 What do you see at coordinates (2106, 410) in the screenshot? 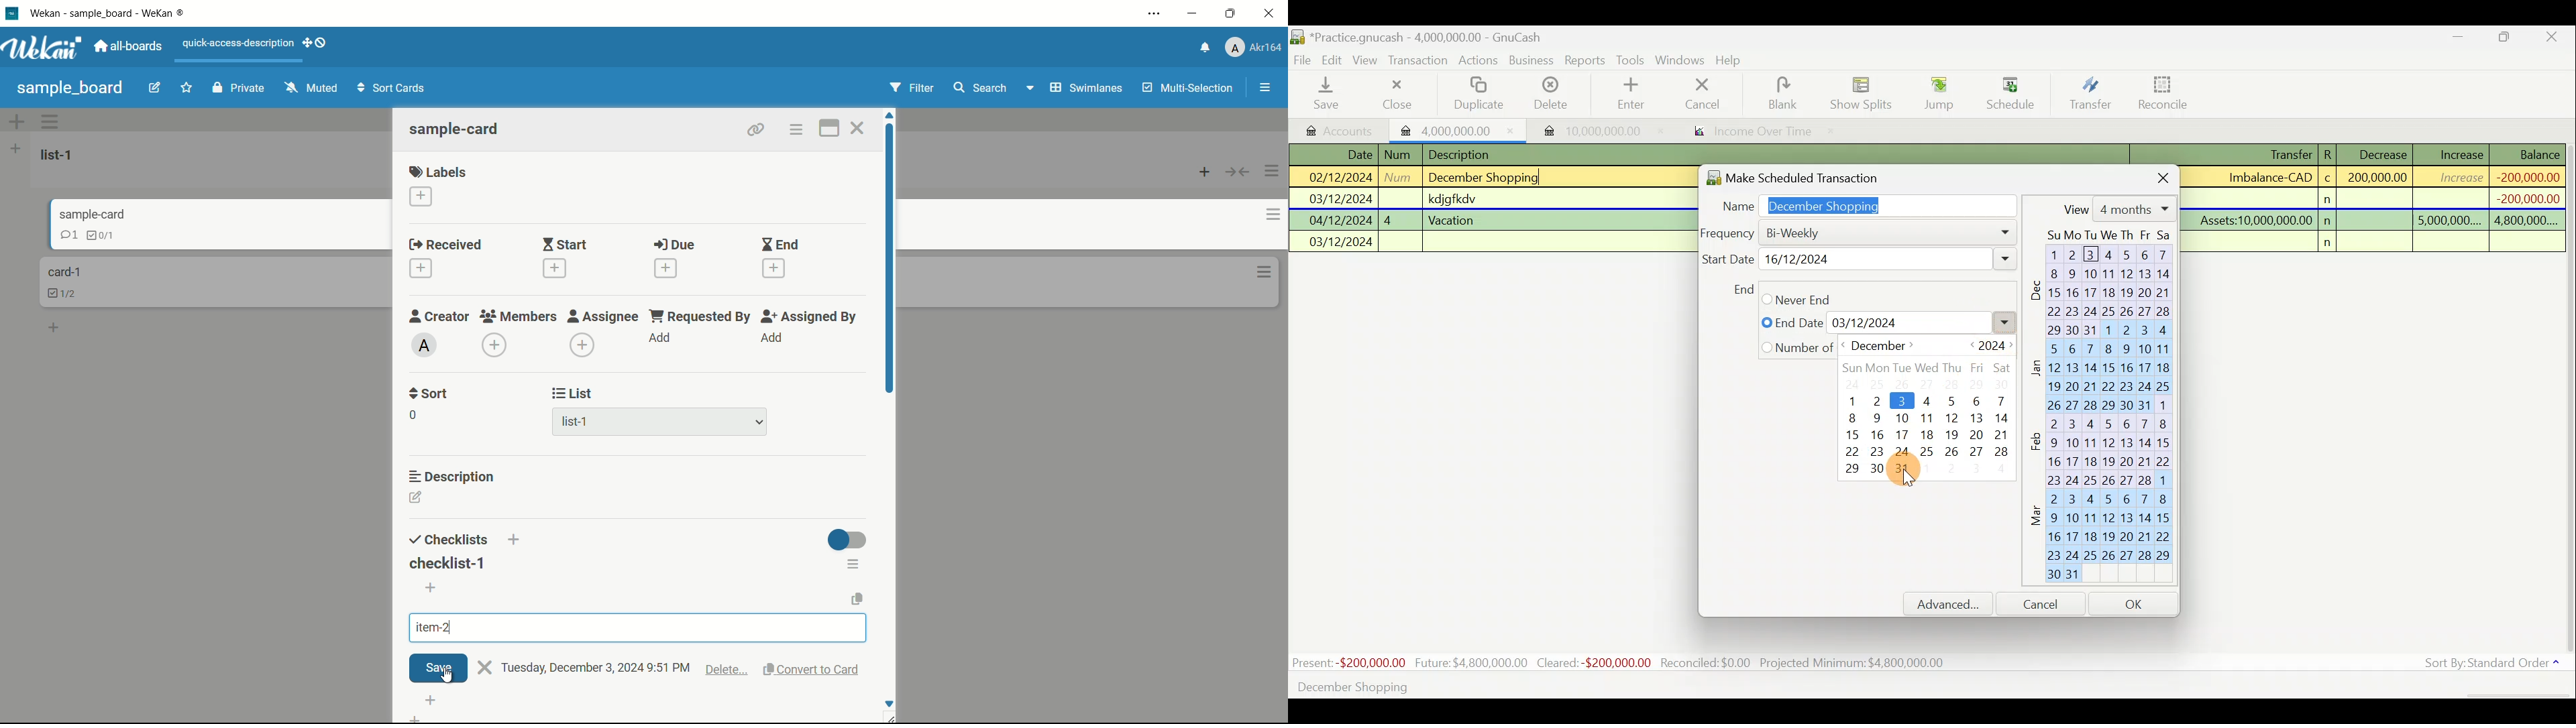
I see `Calendar` at bounding box center [2106, 410].